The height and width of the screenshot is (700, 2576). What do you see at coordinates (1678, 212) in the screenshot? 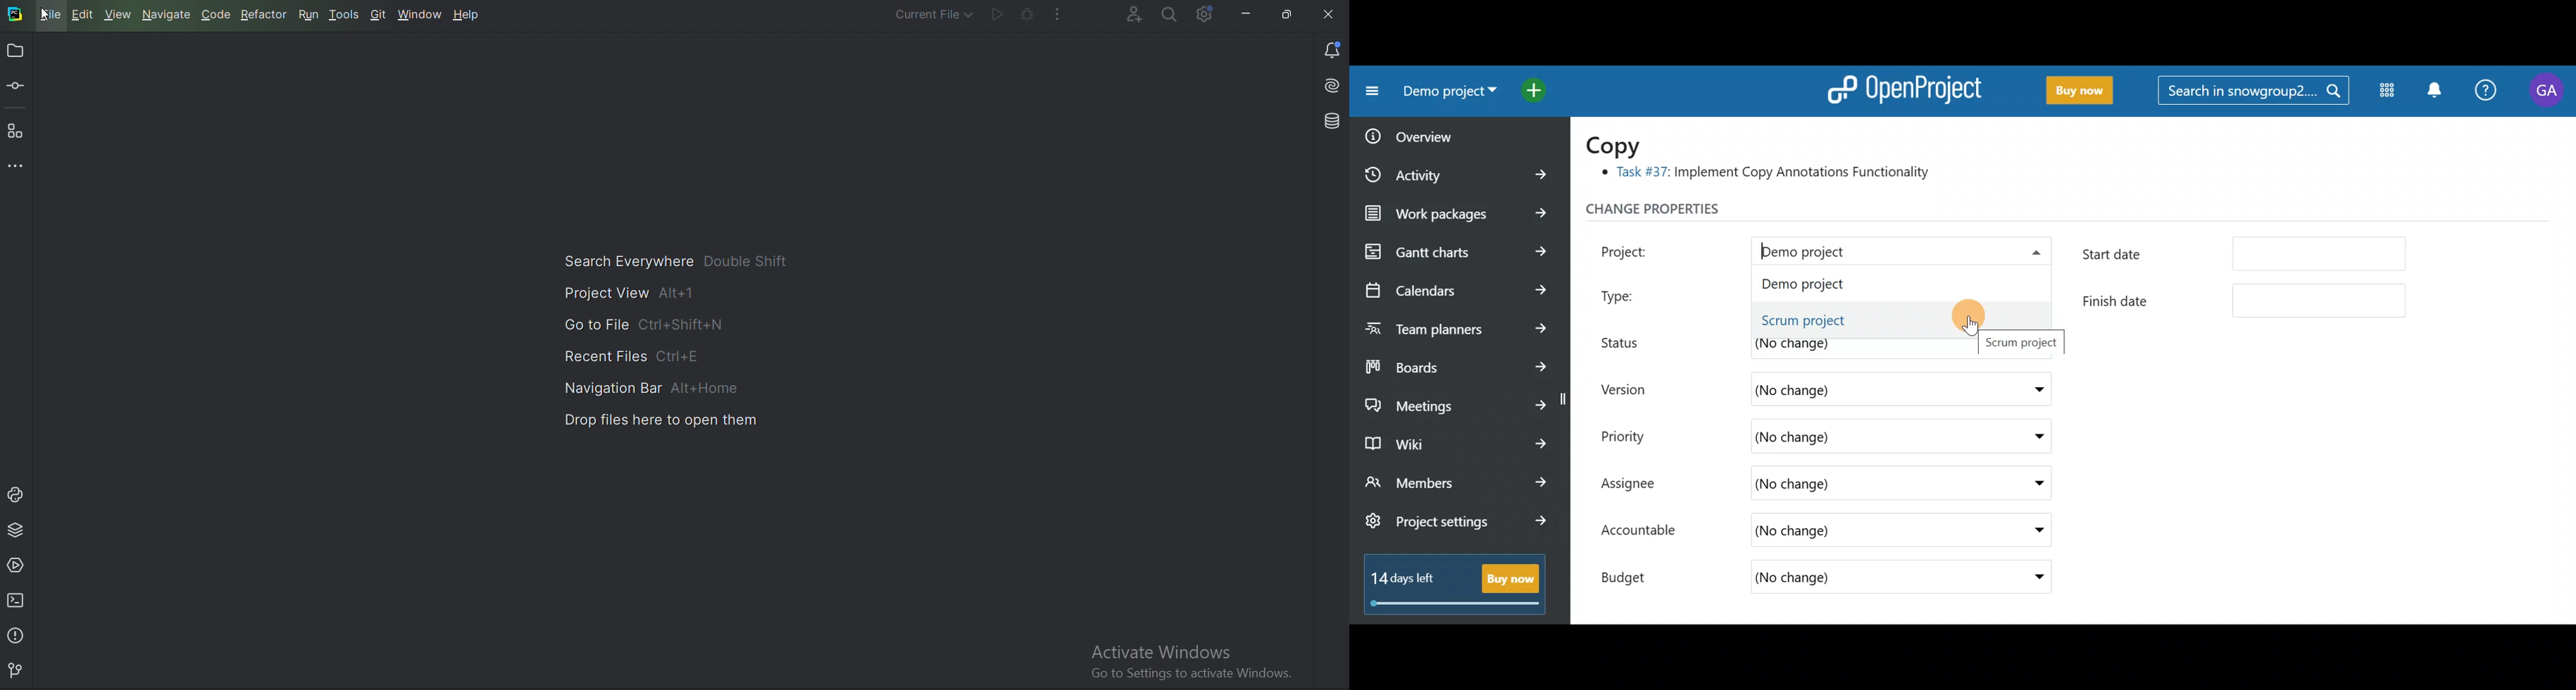
I see `Change properties` at bounding box center [1678, 212].